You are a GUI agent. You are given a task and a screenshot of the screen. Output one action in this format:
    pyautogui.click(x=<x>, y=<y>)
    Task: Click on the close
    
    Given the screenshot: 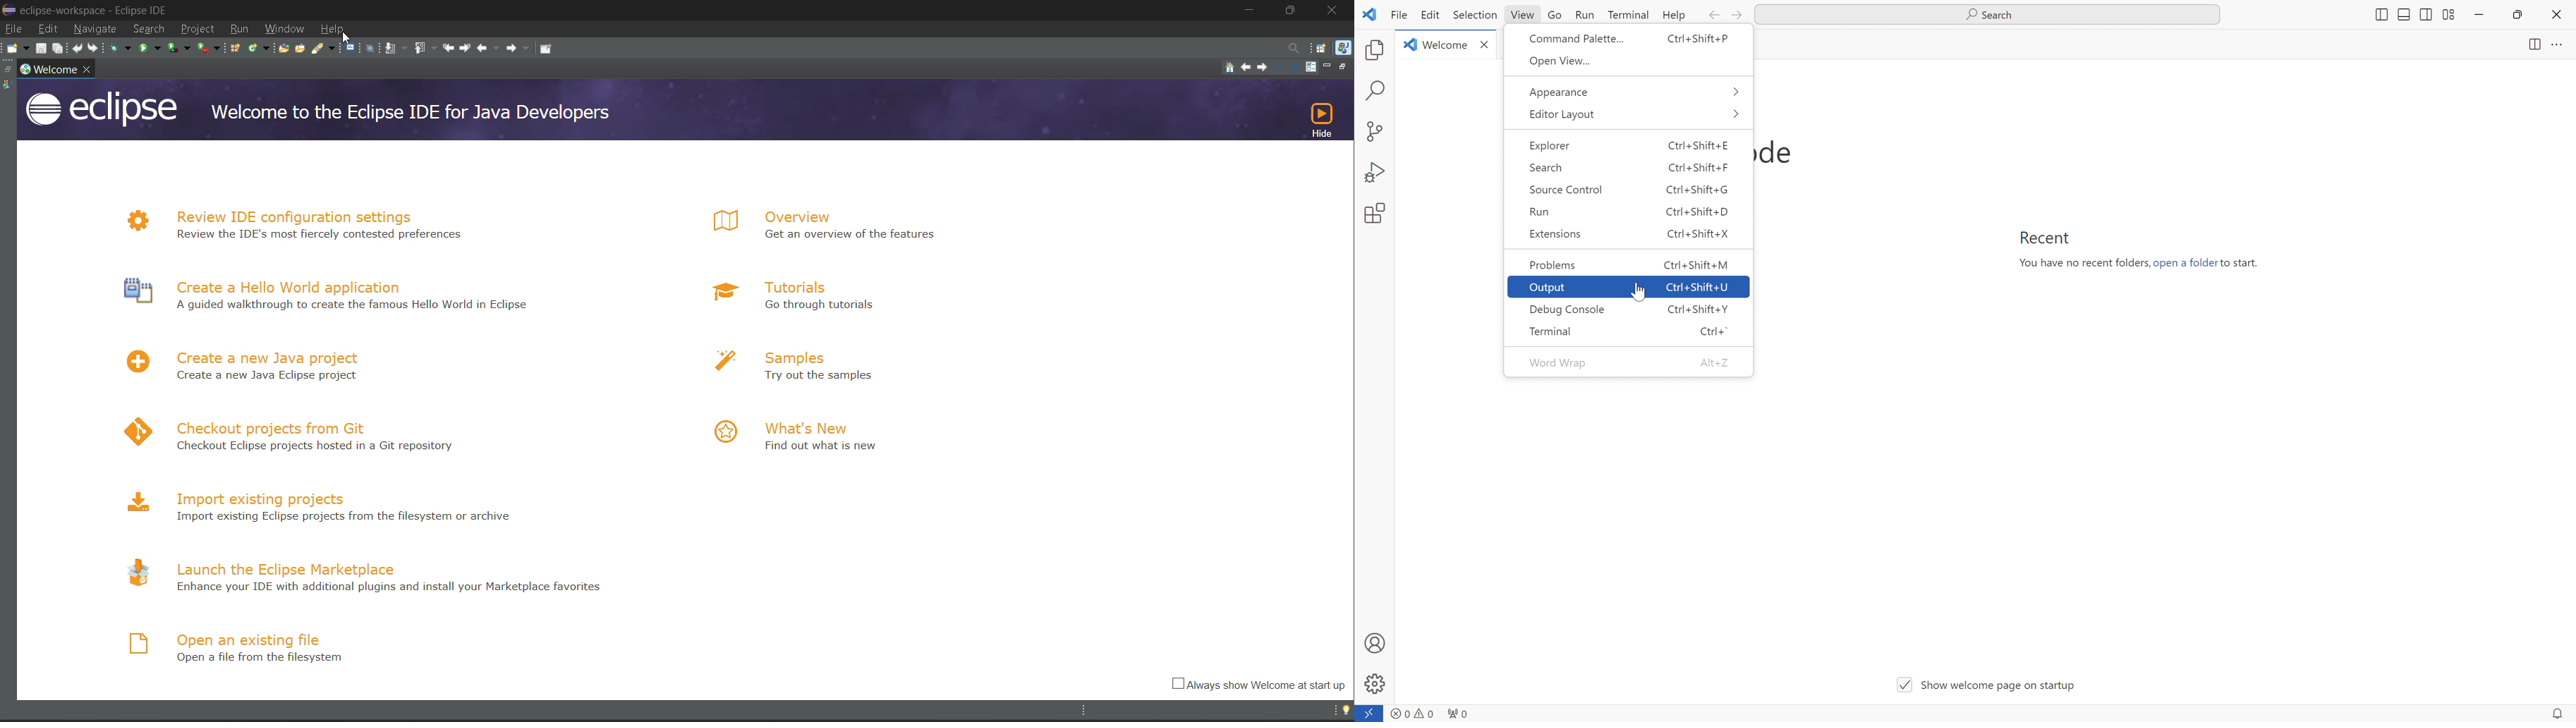 What is the action you would take?
    pyautogui.click(x=2558, y=16)
    